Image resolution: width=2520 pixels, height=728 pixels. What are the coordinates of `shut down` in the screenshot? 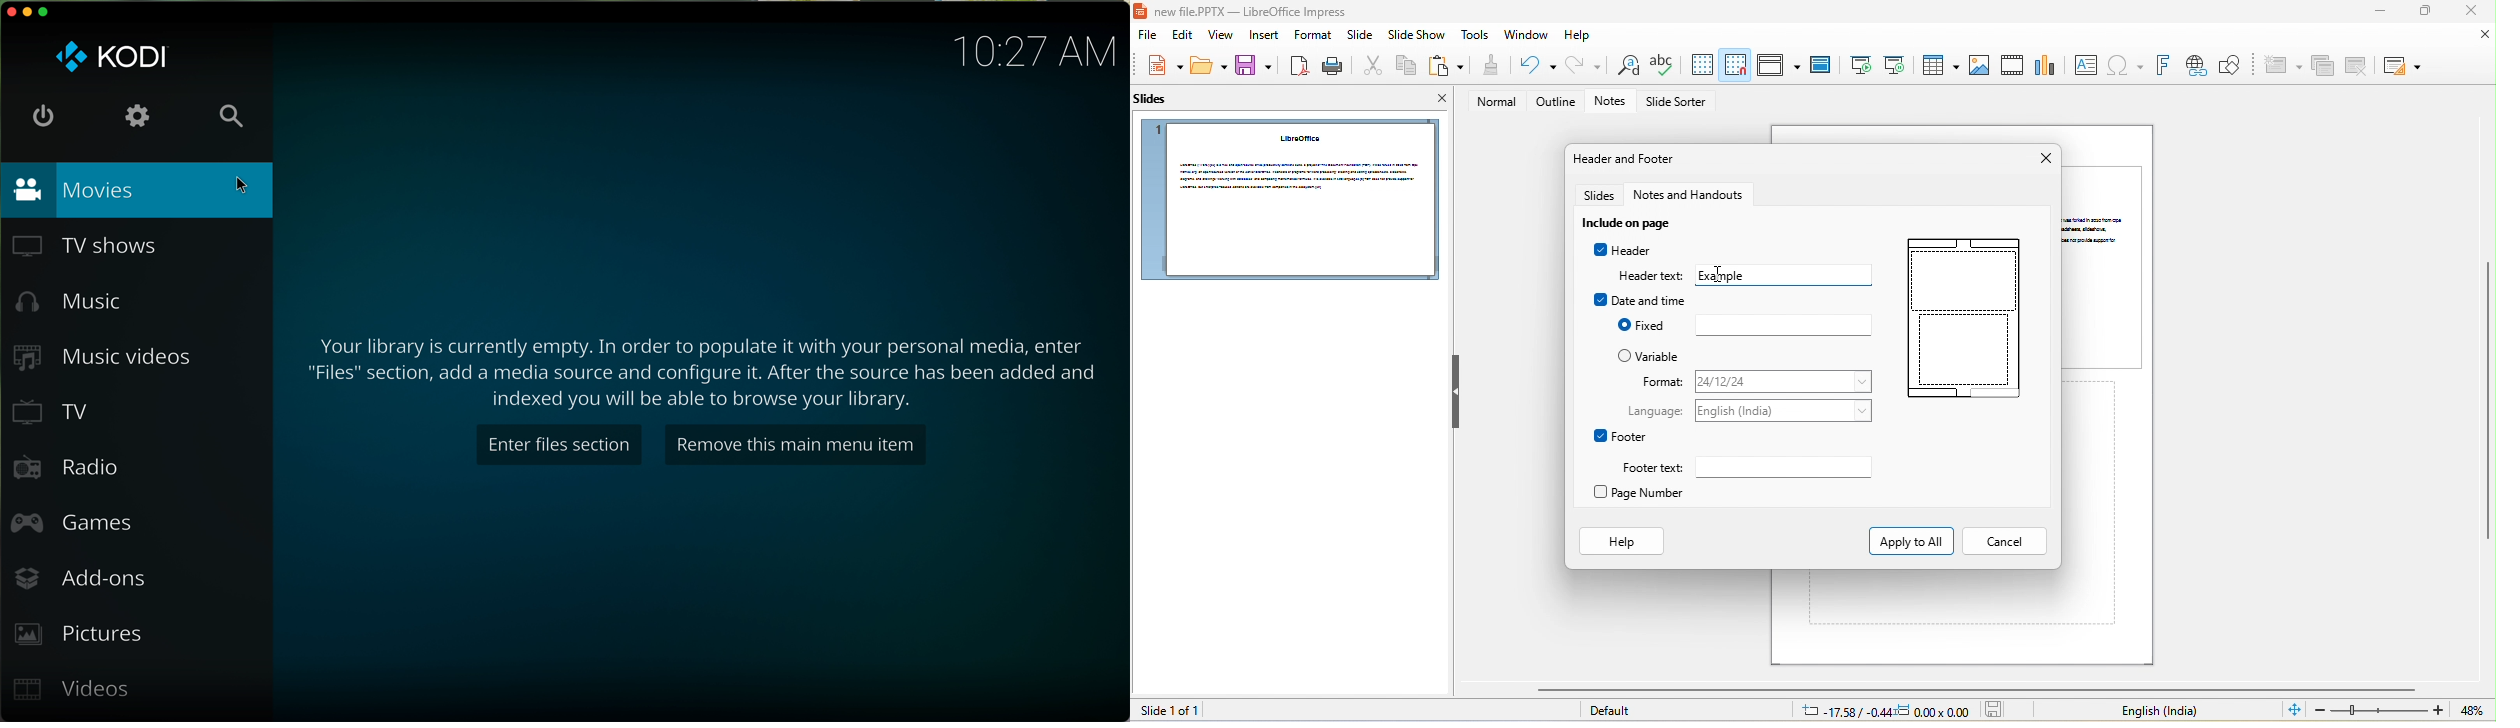 It's located at (44, 116).